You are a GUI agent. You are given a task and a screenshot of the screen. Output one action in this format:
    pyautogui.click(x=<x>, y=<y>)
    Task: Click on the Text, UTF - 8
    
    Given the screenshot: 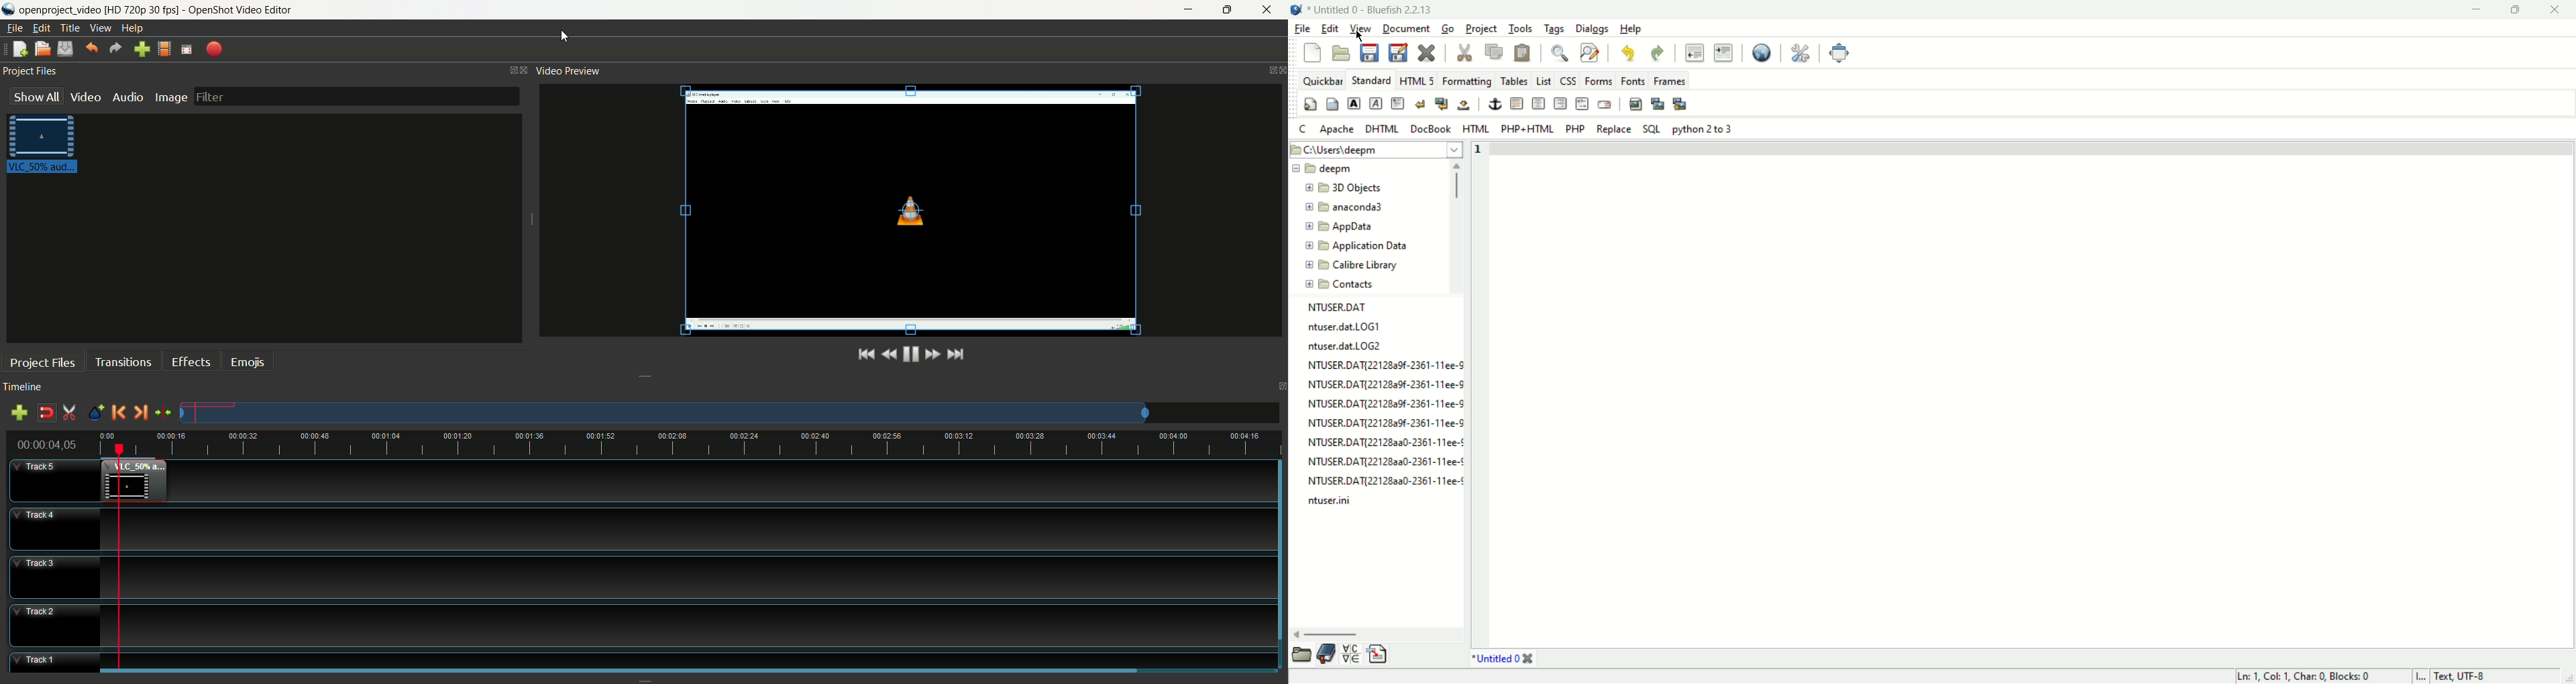 What is the action you would take?
    pyautogui.click(x=2464, y=677)
    